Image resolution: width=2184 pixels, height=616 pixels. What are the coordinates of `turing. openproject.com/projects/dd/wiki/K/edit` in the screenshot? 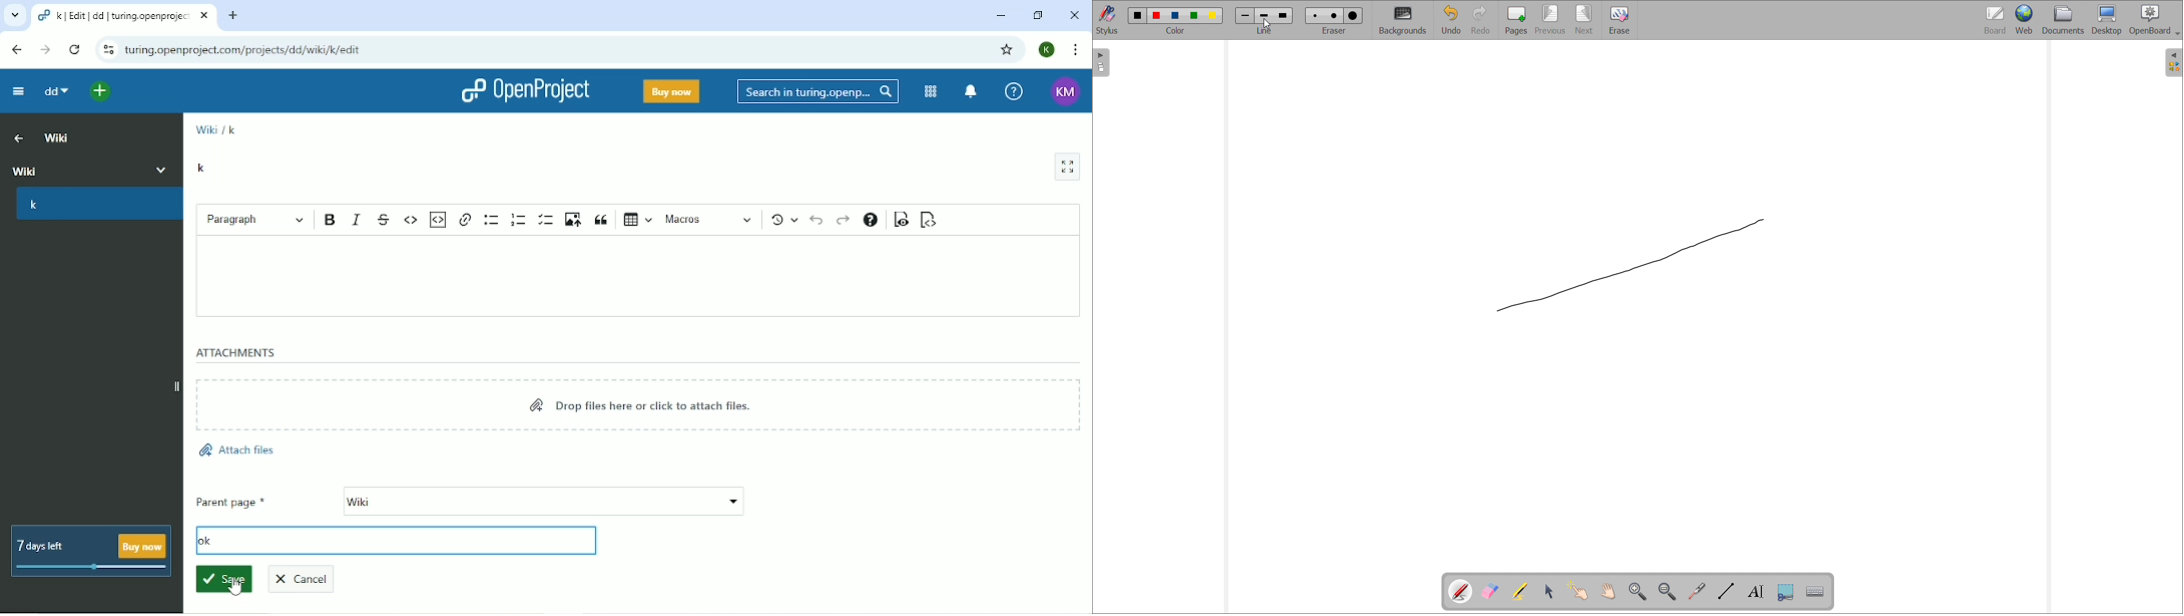 It's located at (250, 53).